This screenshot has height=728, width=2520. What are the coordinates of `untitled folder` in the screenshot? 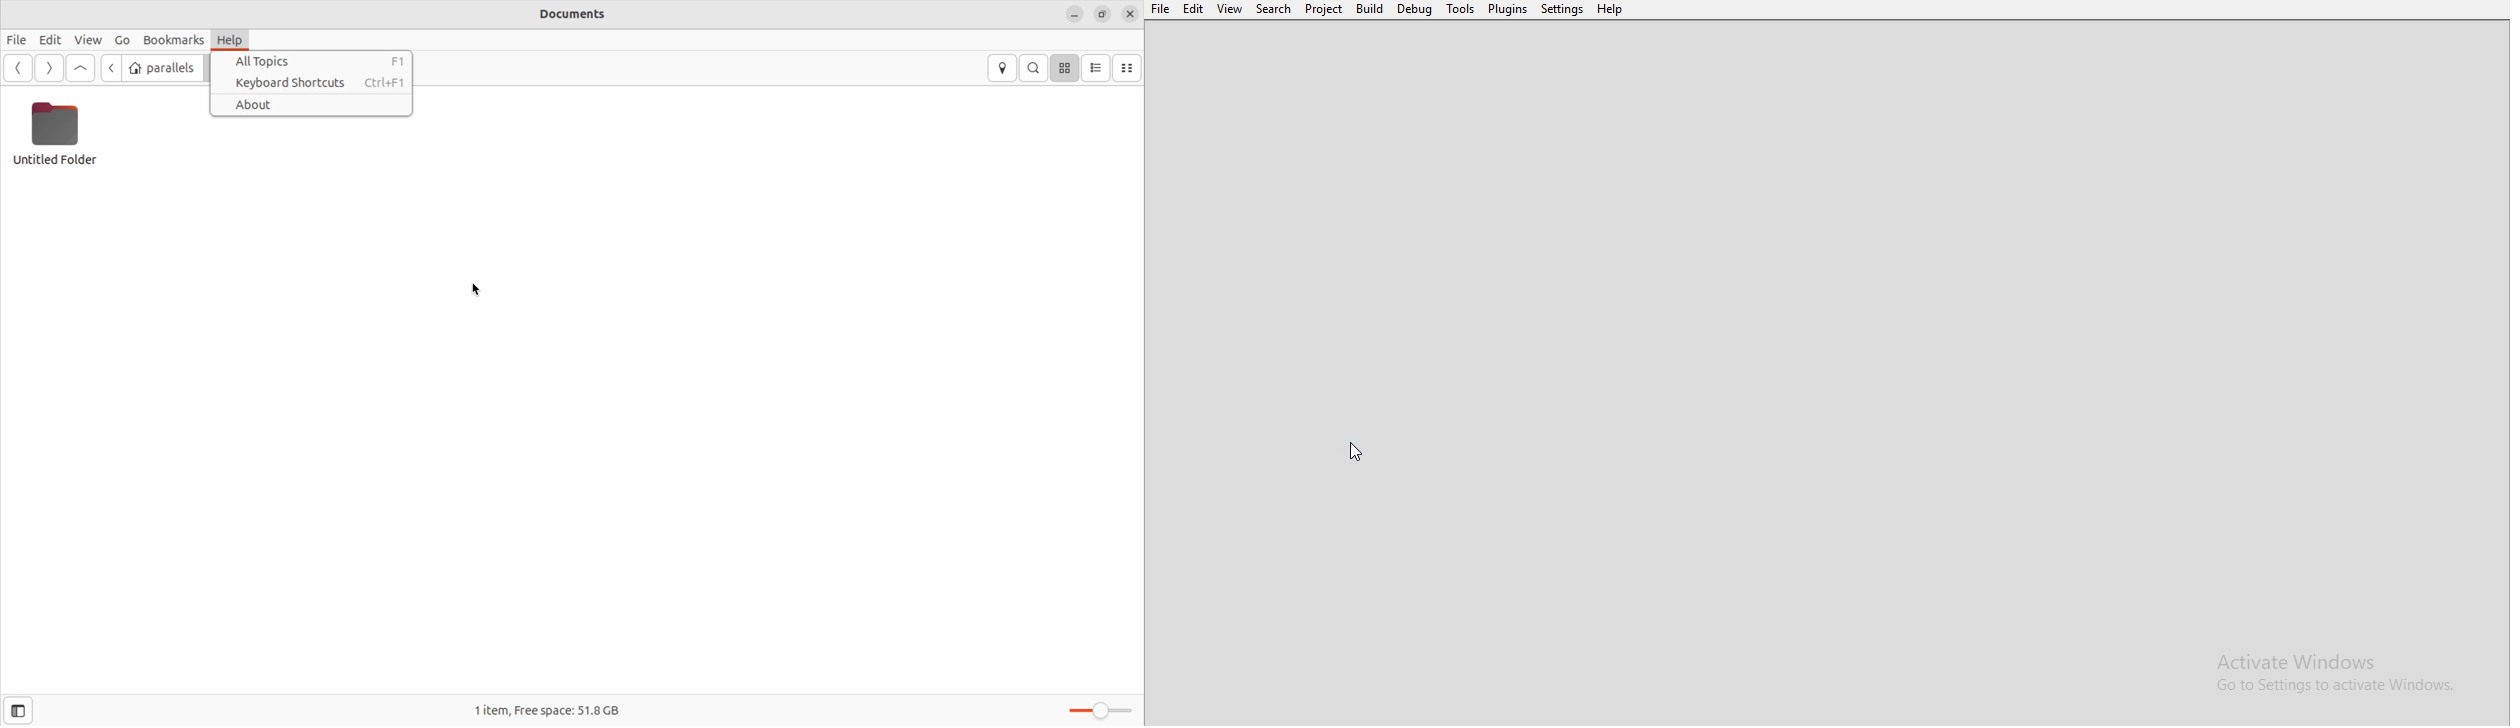 It's located at (64, 140).